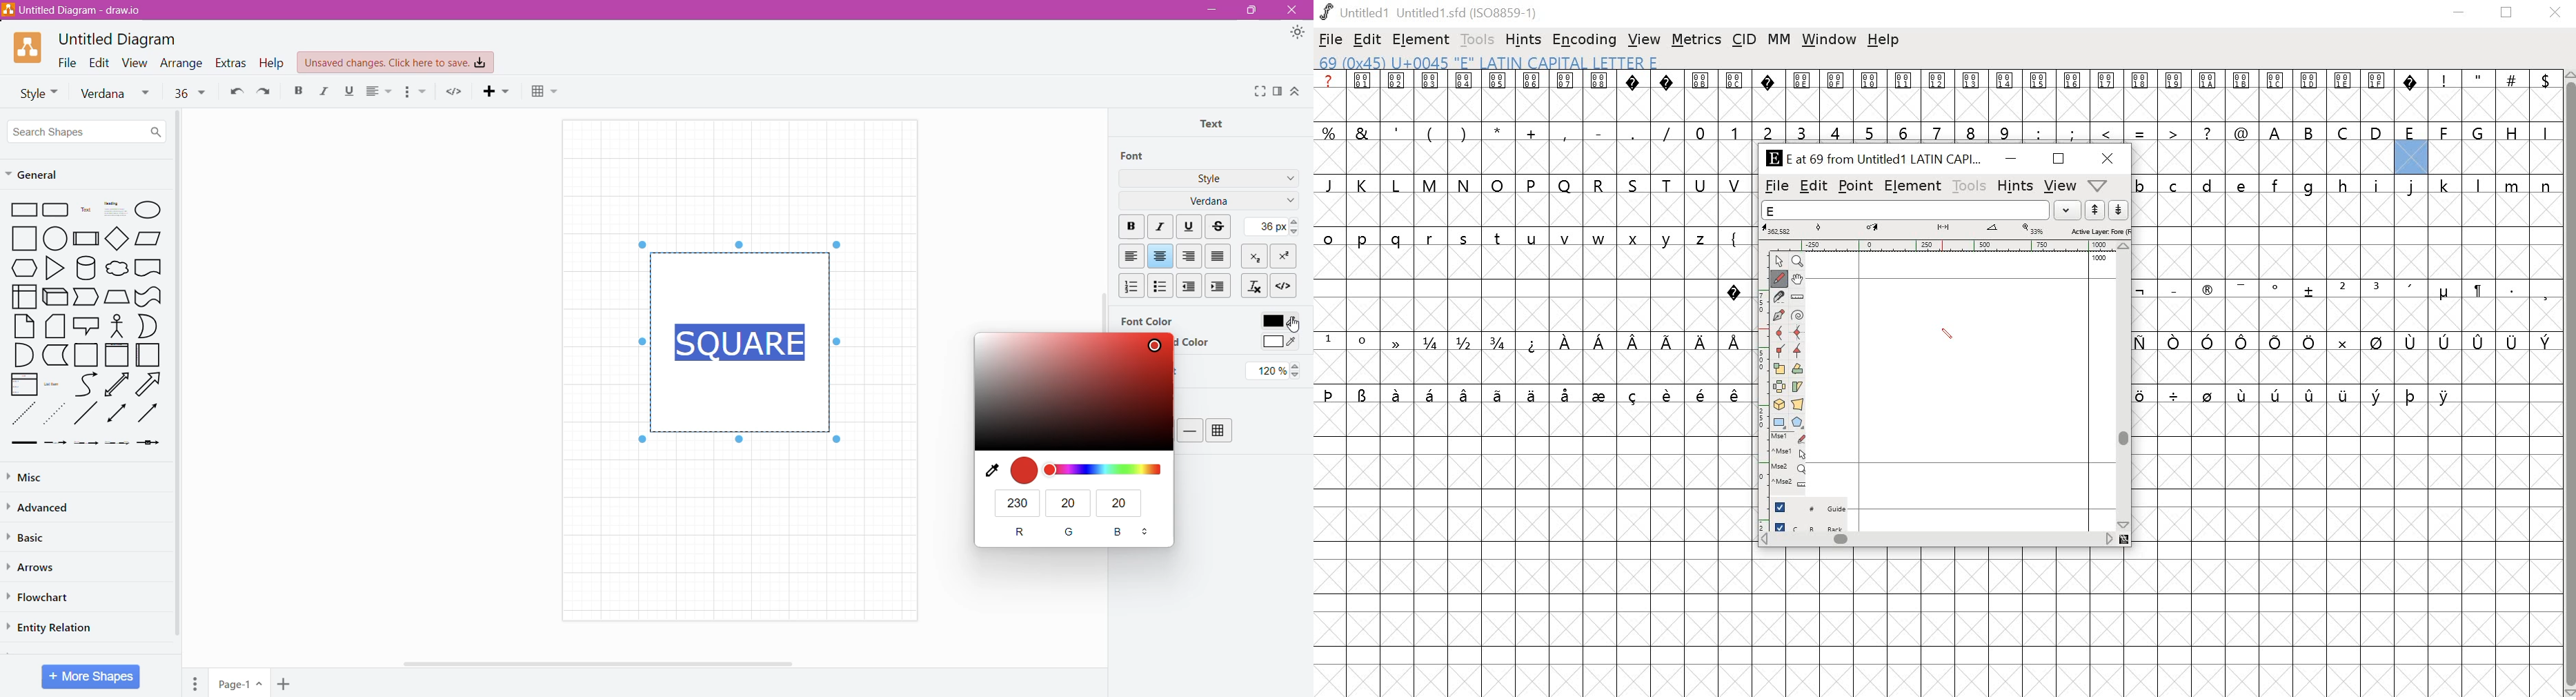 The height and width of the screenshot is (700, 2576). I want to click on Ruler, so click(1799, 296).